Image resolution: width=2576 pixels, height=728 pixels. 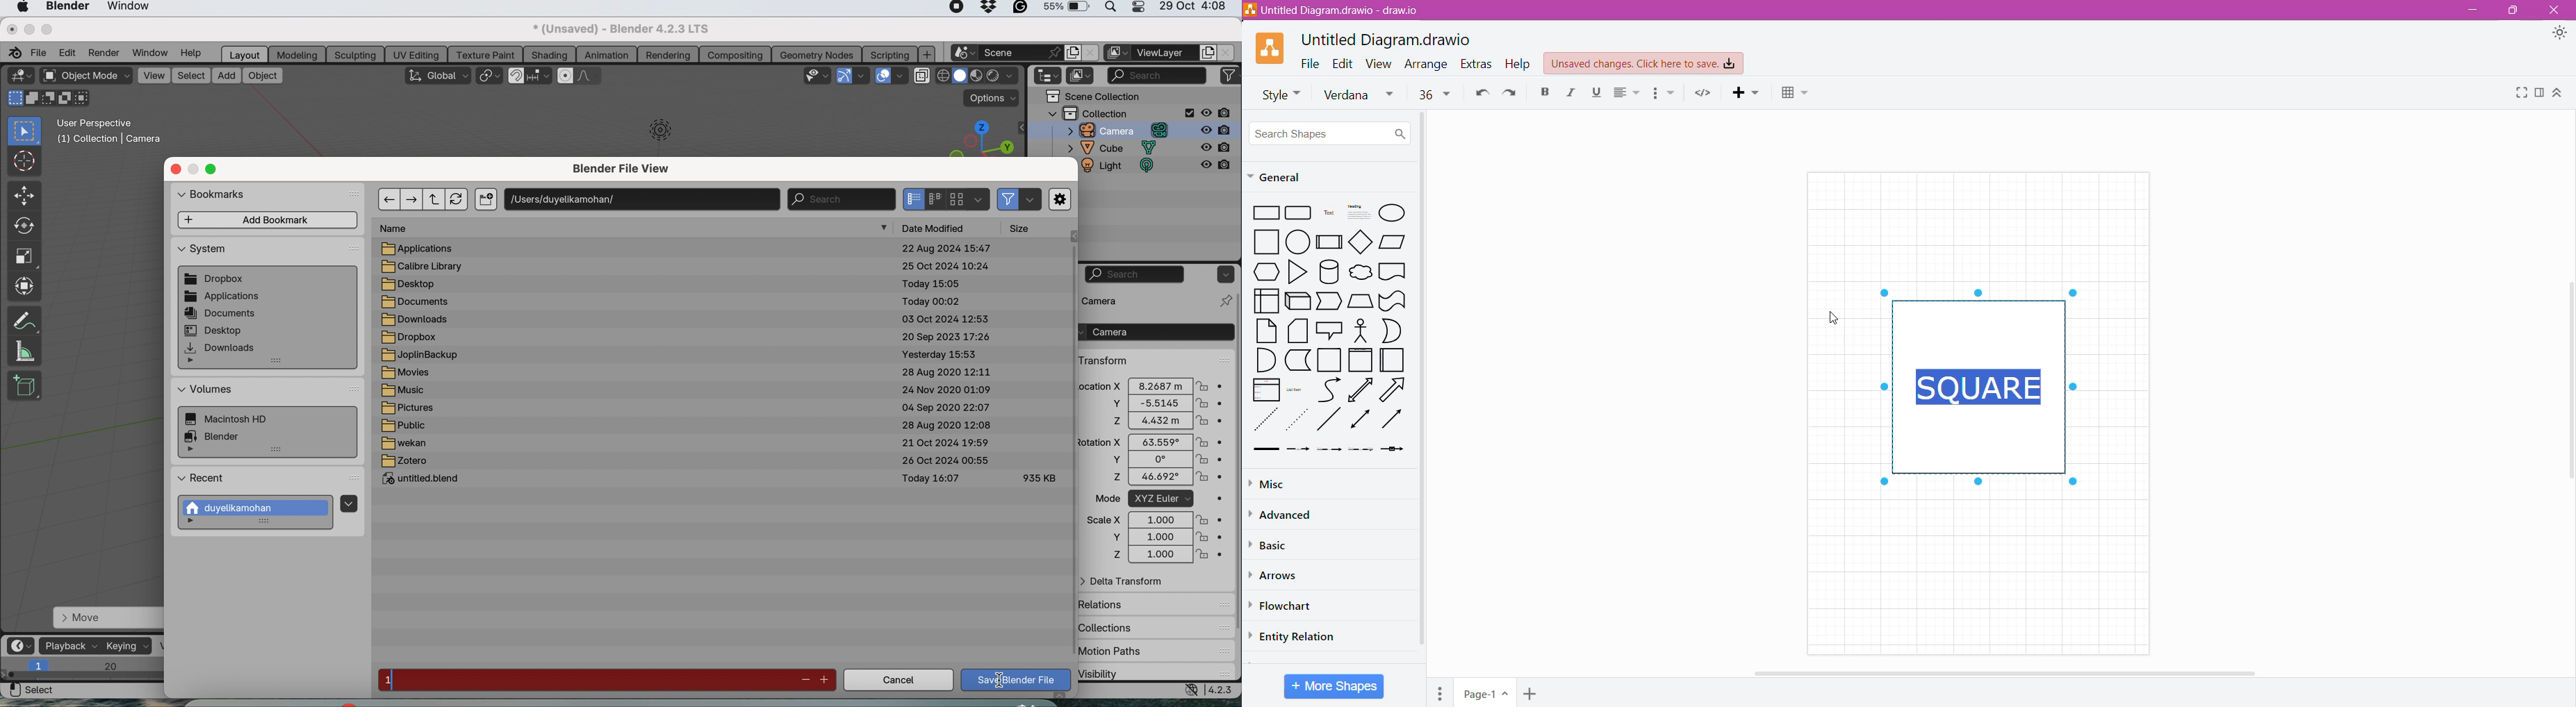 What do you see at coordinates (2477, 11) in the screenshot?
I see `Minimize` at bounding box center [2477, 11].